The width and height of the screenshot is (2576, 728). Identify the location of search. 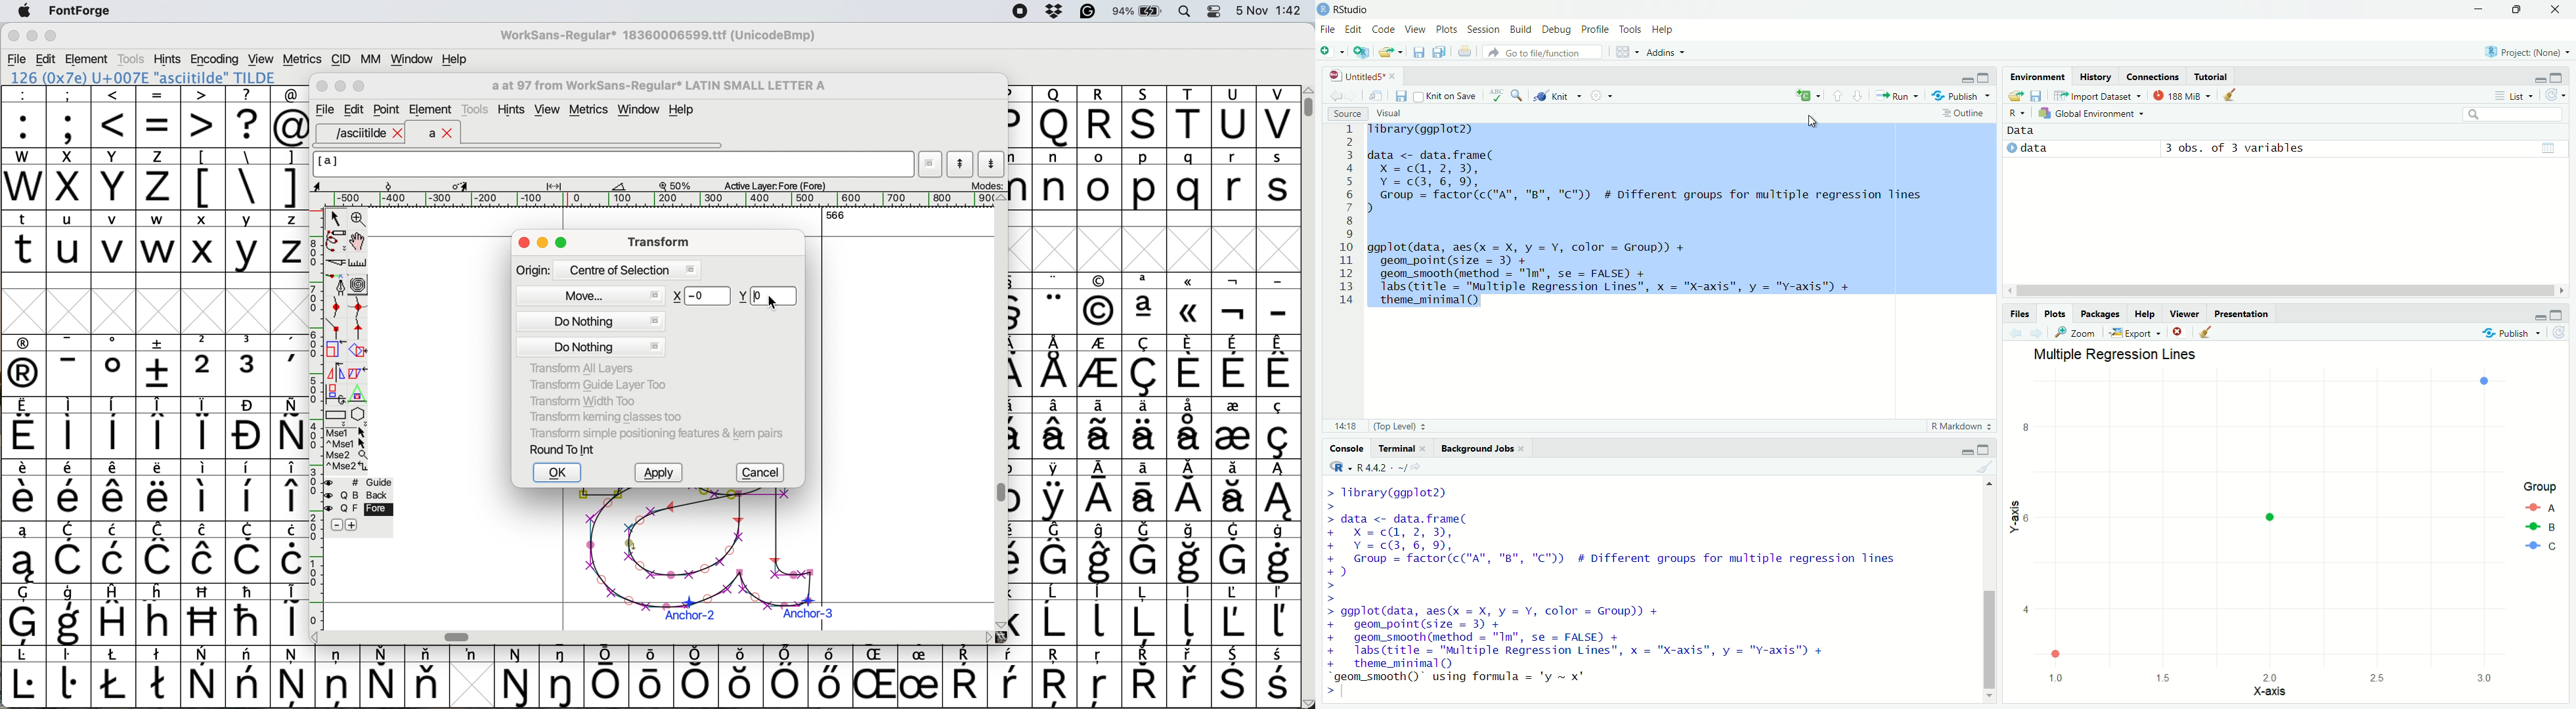
(2520, 114).